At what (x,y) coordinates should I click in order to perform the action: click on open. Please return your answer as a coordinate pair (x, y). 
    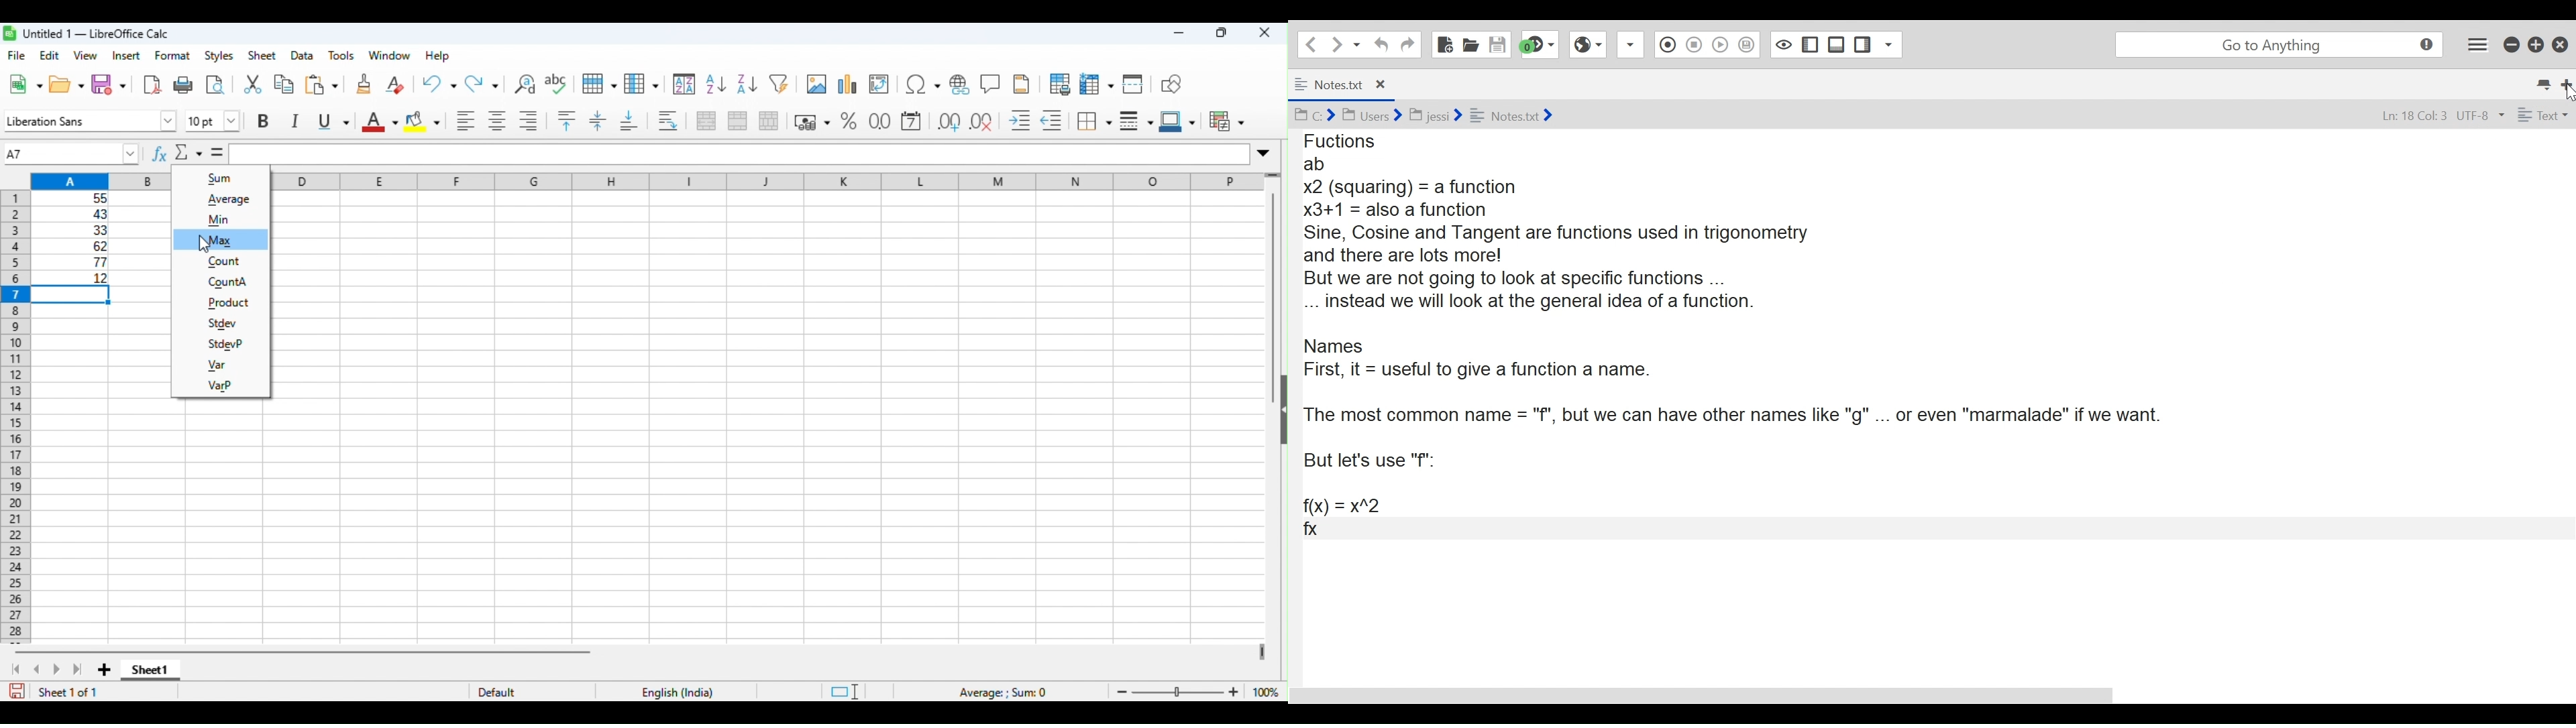
    Looking at the image, I should click on (67, 85).